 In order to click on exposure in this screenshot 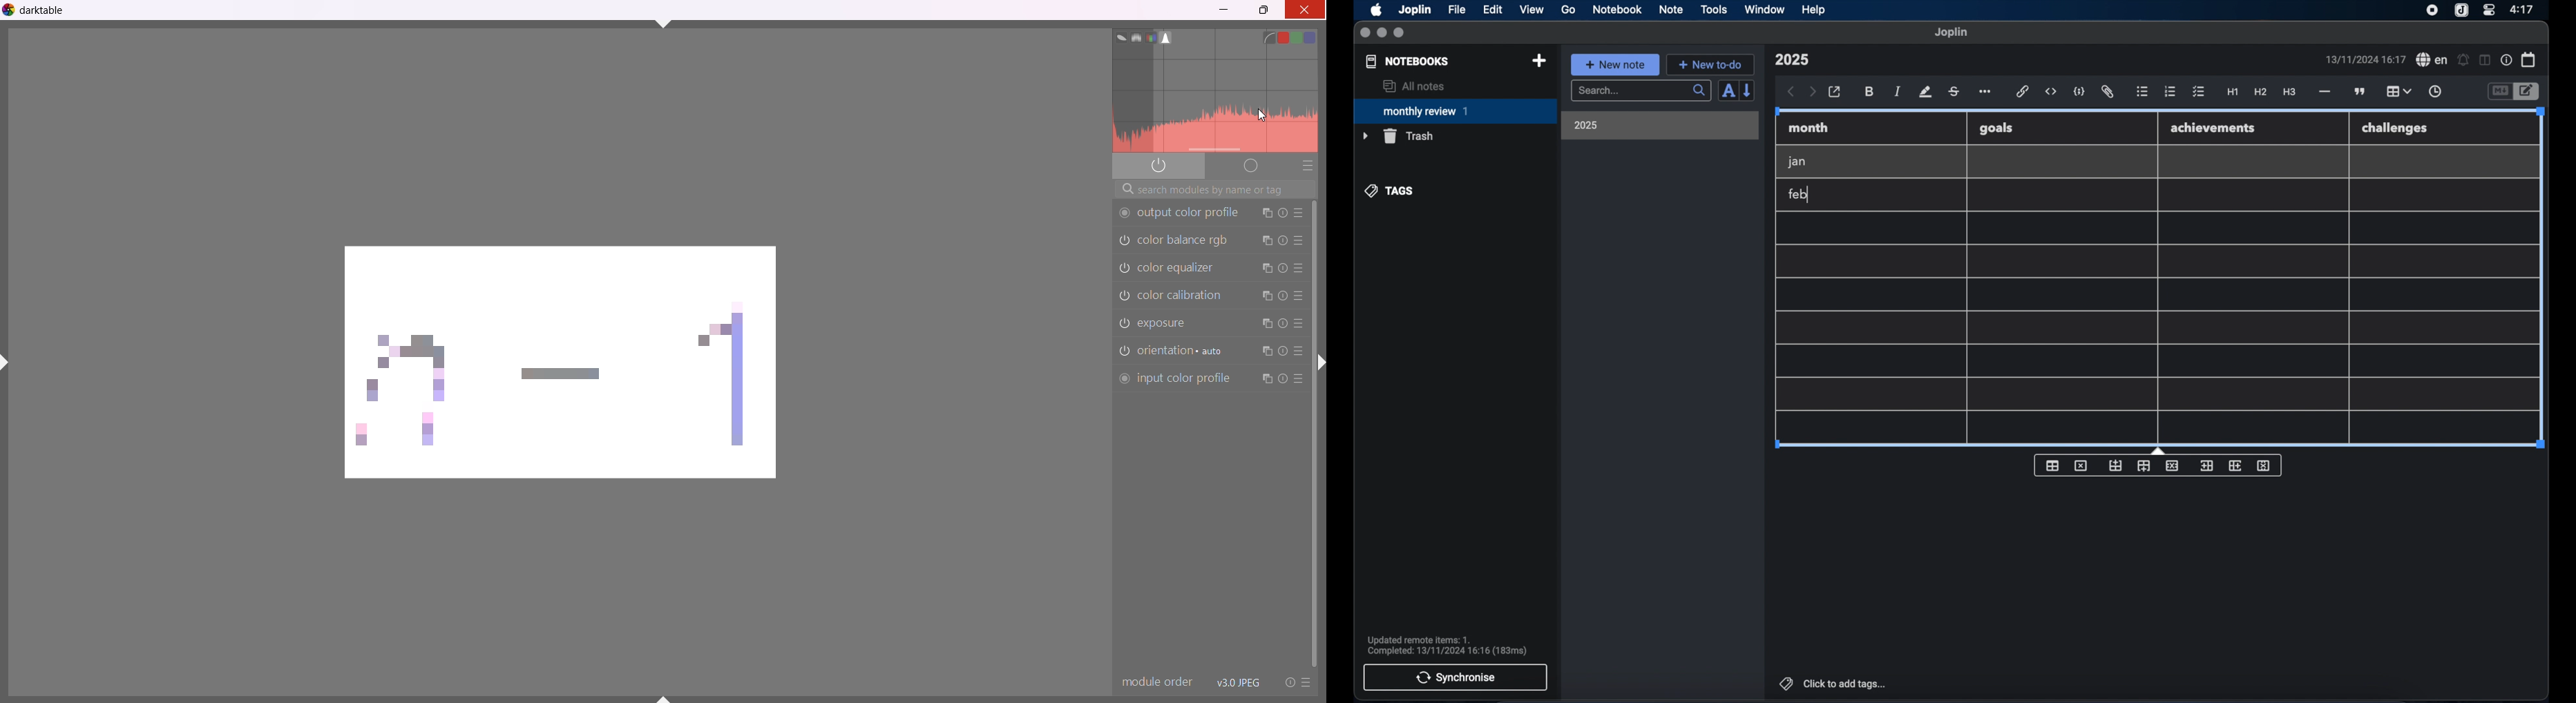, I will do `click(1173, 325)`.